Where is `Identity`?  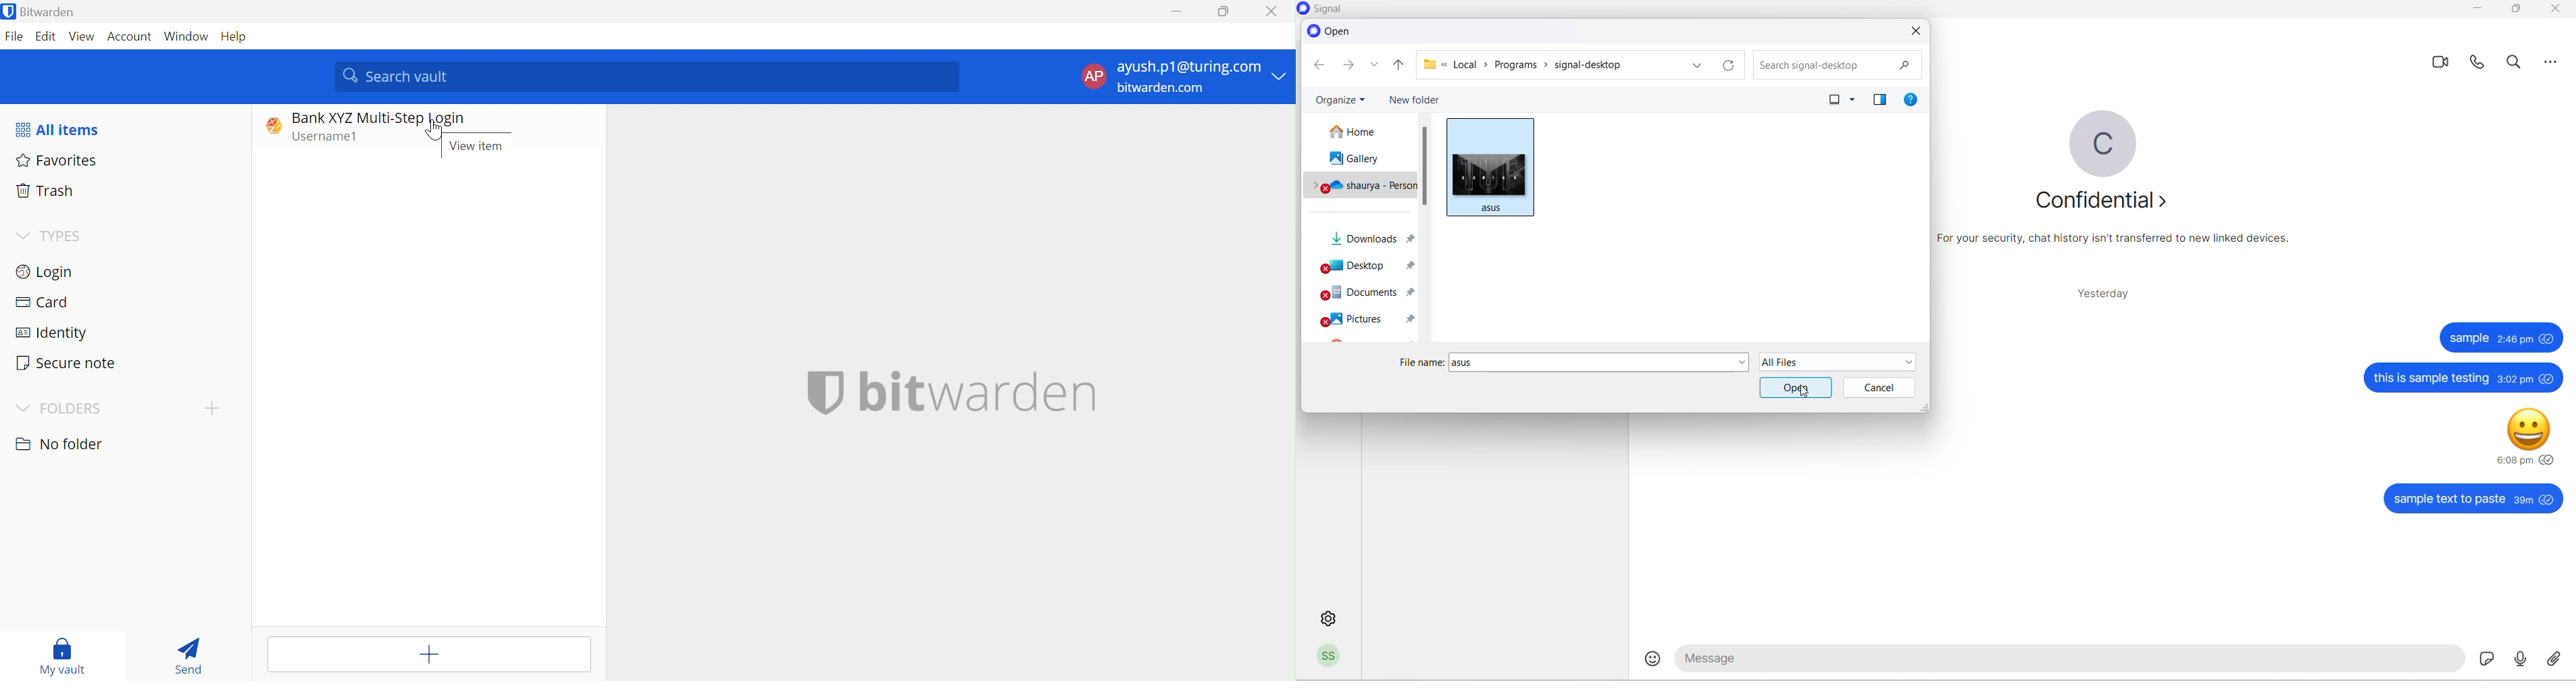
Identity is located at coordinates (52, 334).